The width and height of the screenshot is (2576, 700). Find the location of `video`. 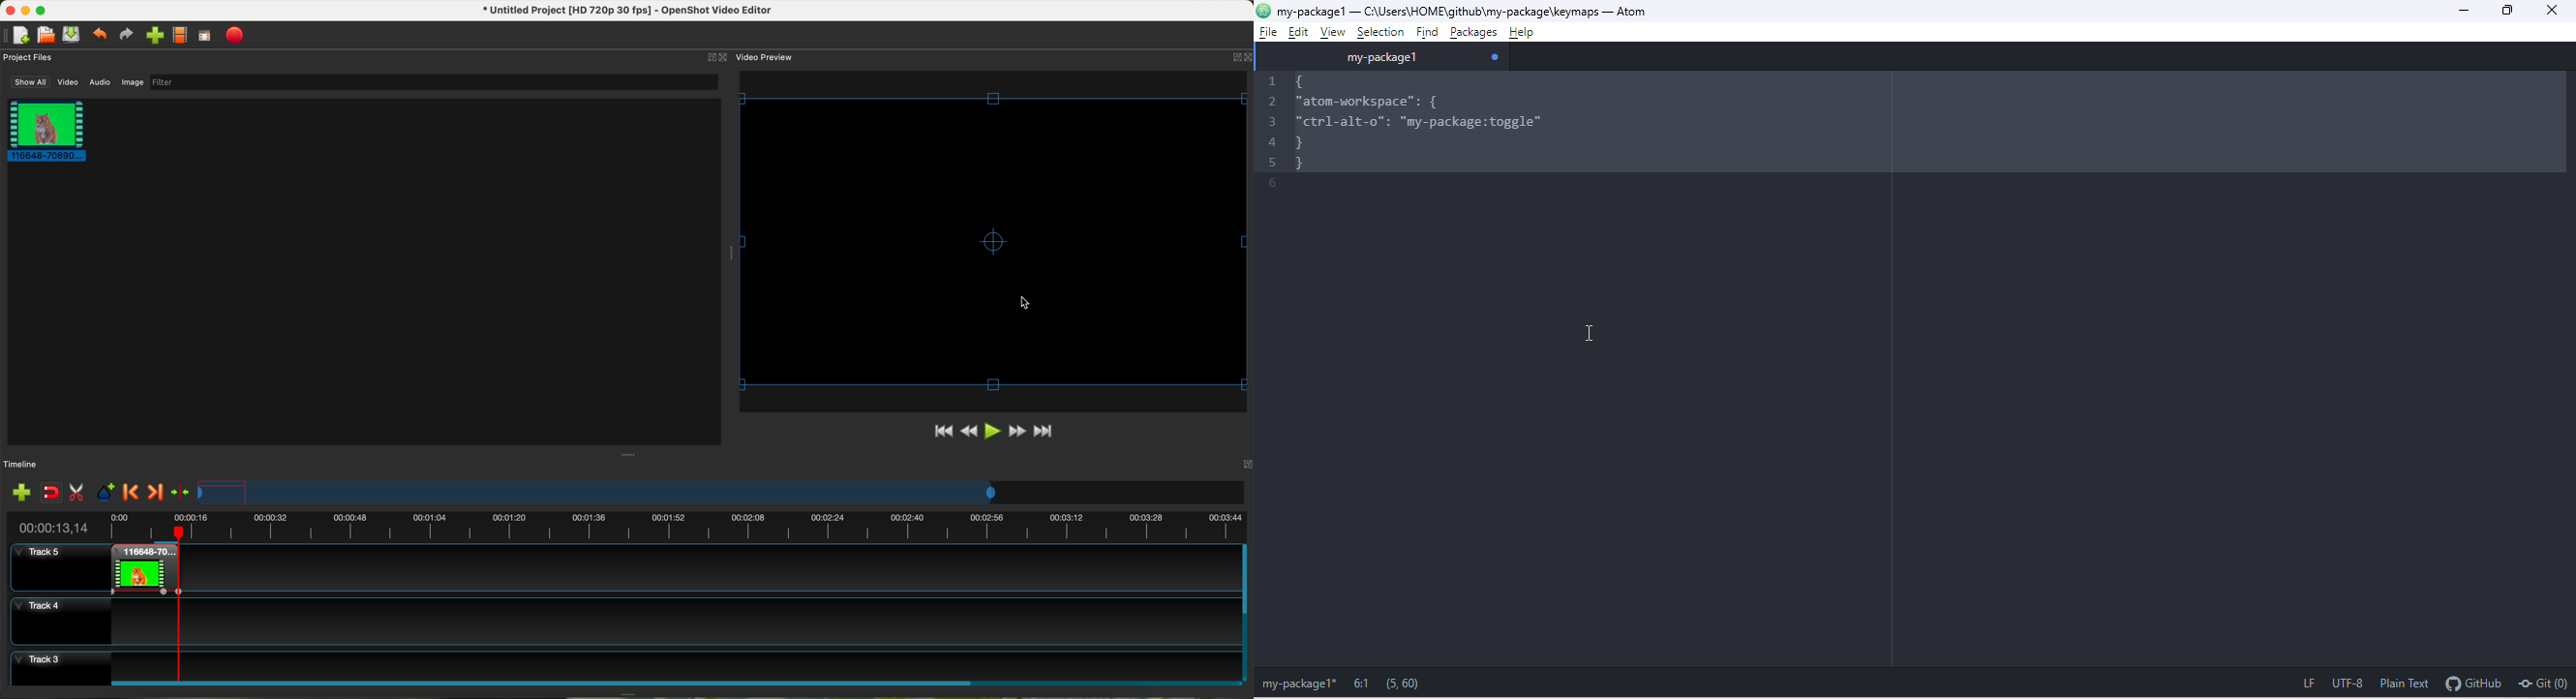

video is located at coordinates (996, 241).